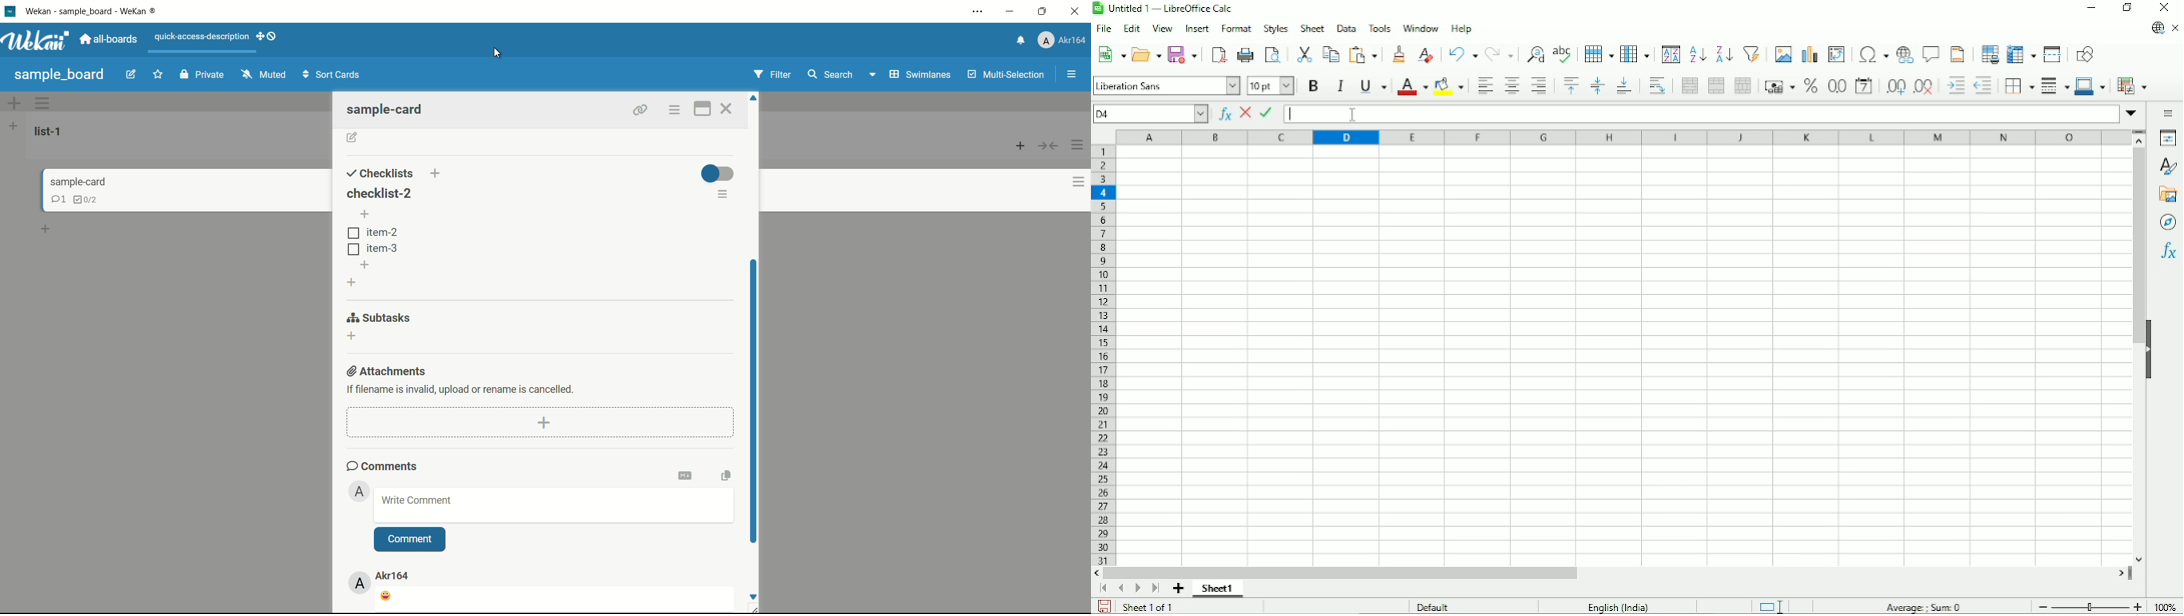 This screenshot has height=616, width=2184. Describe the element at coordinates (1347, 28) in the screenshot. I see `Data` at that location.